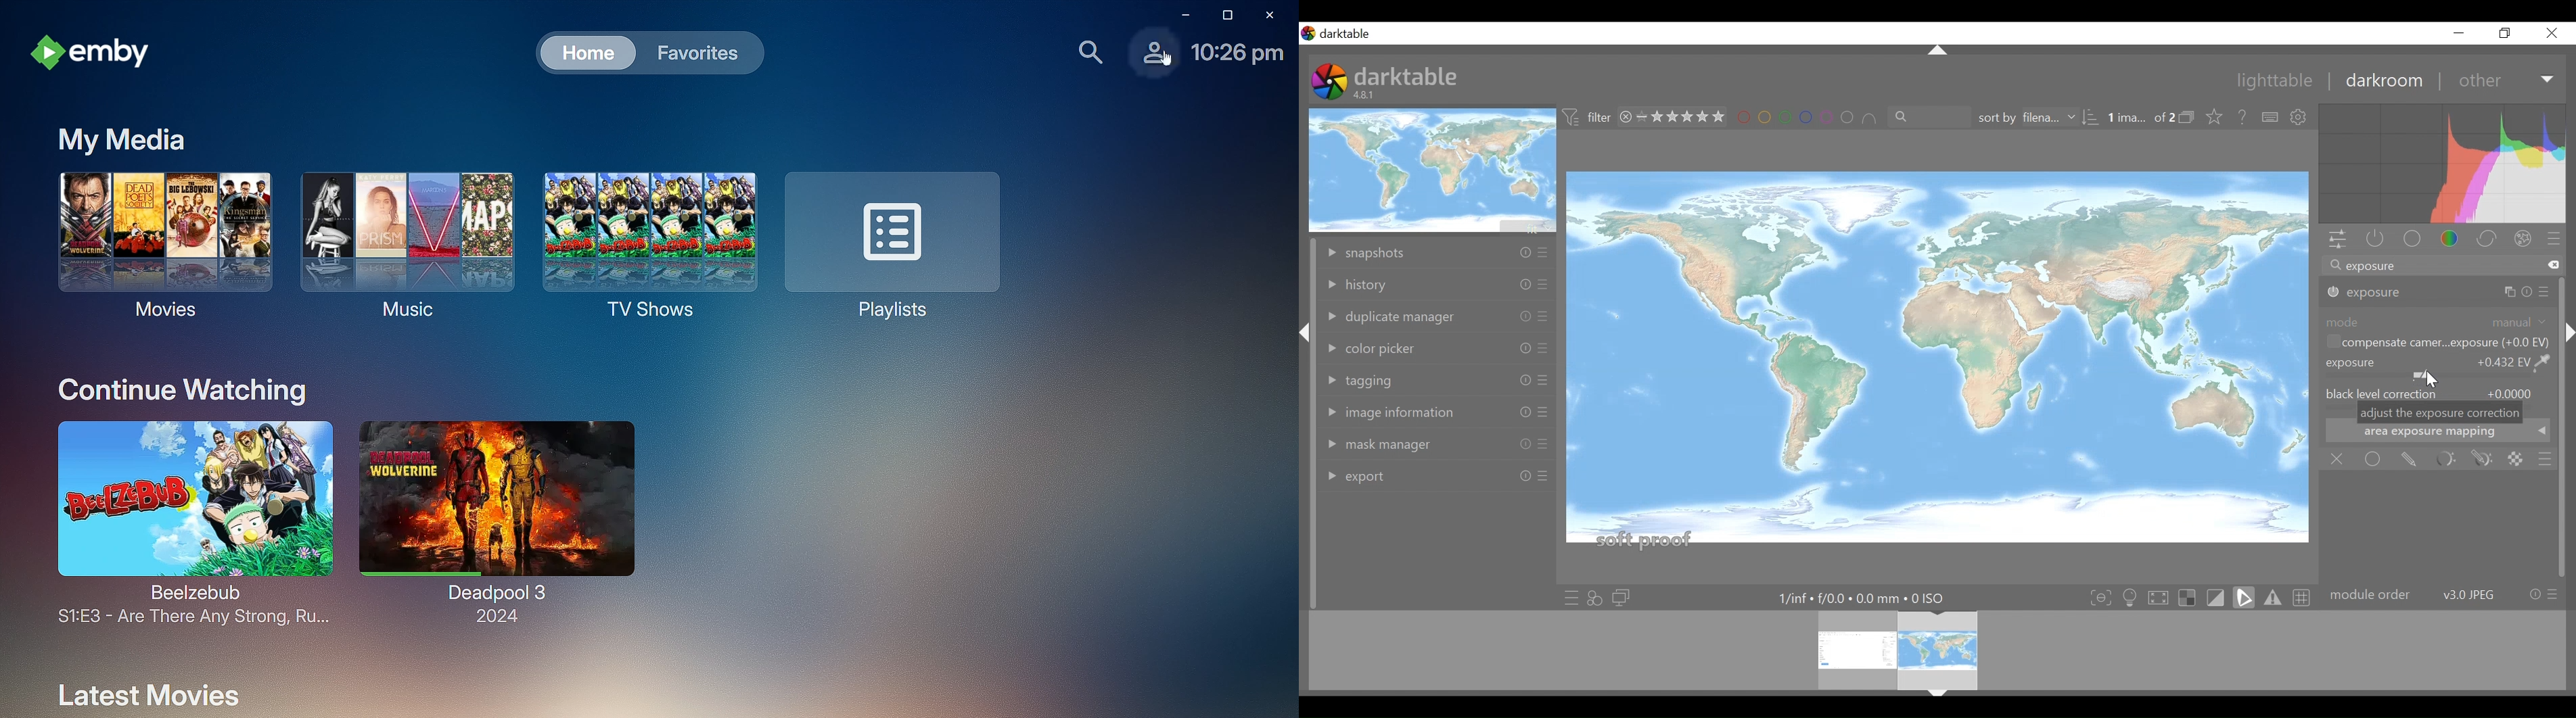 The image size is (2576, 728). Describe the element at coordinates (2441, 267) in the screenshot. I see `search module by name or  tag` at that location.